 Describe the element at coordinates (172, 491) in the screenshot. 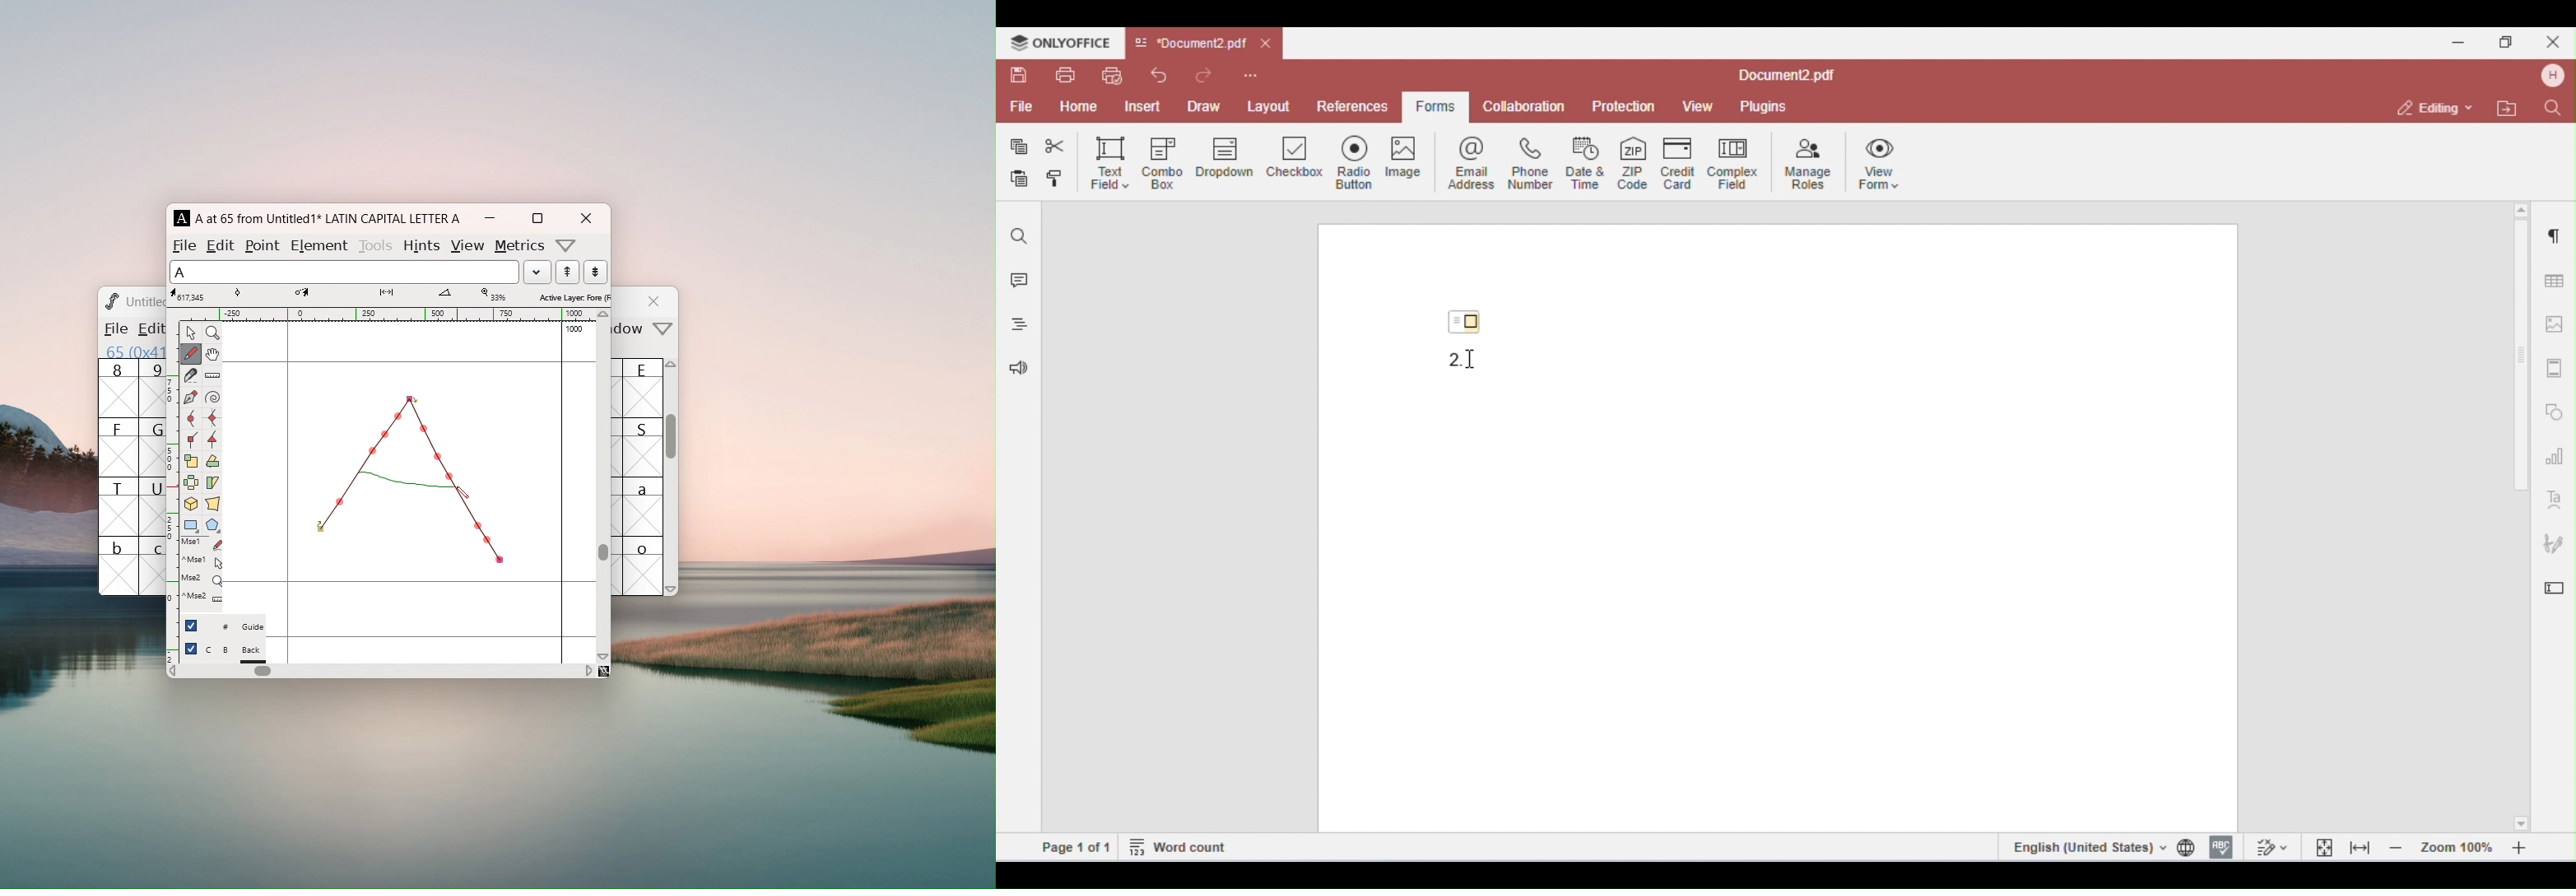

I see `vertical ruler` at that location.